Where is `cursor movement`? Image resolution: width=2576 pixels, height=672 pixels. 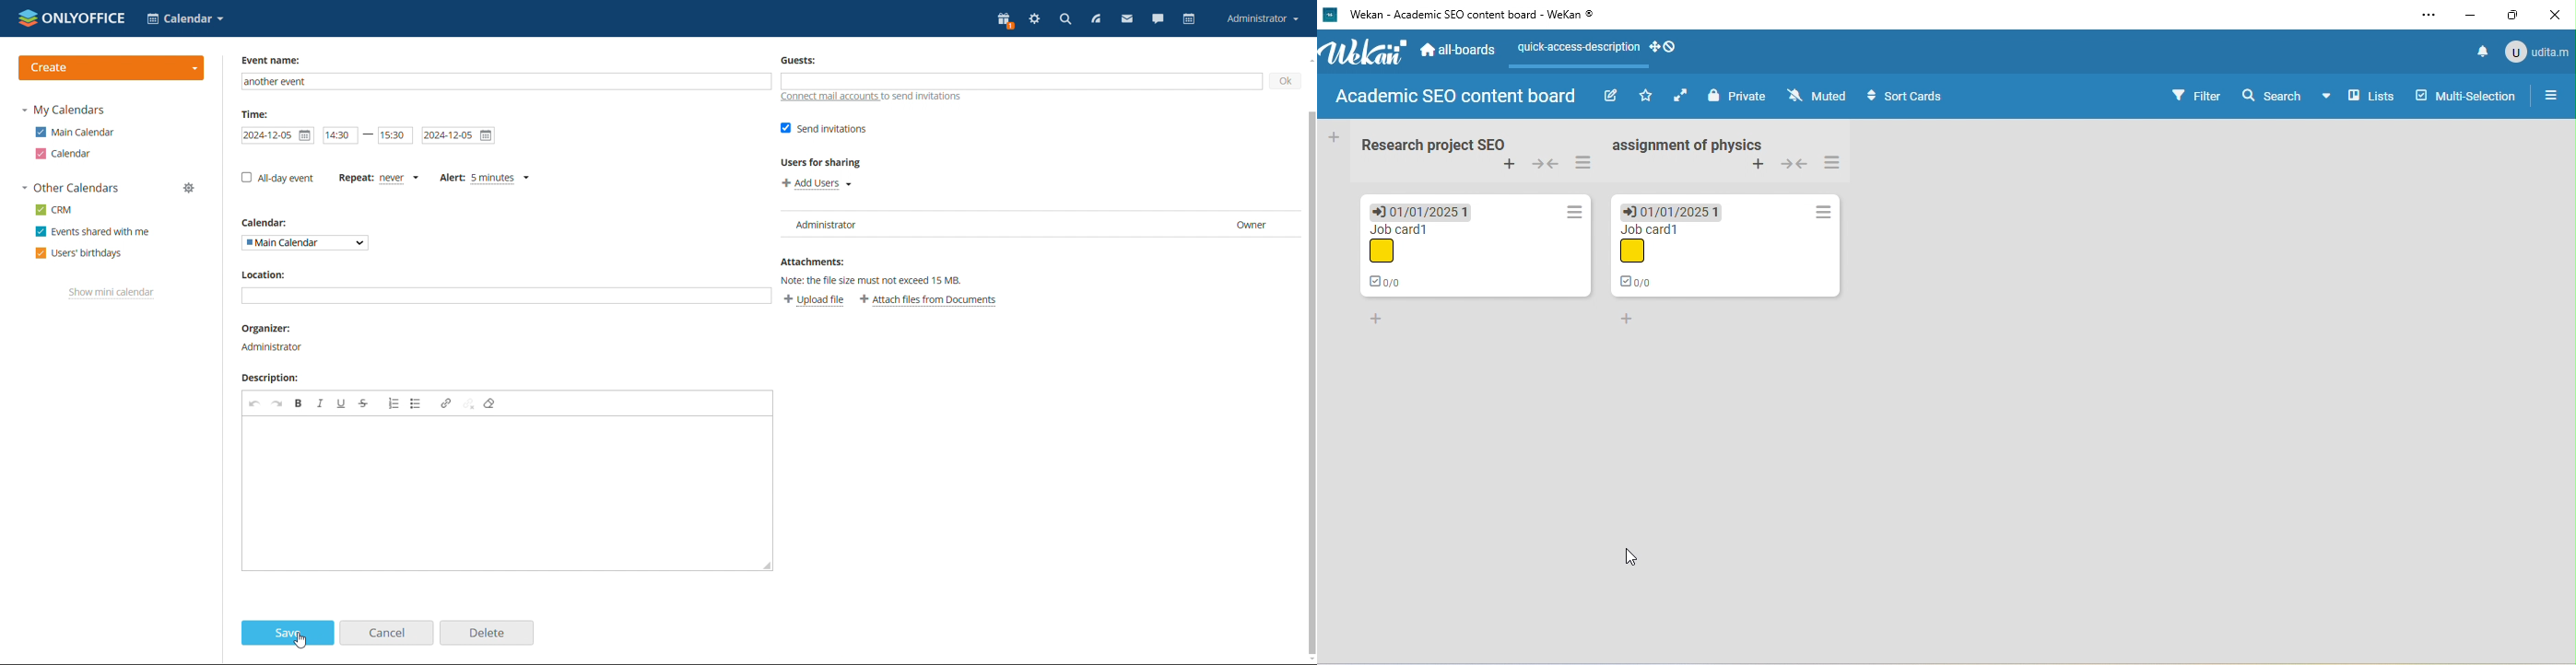
cursor movement is located at coordinates (1632, 555).